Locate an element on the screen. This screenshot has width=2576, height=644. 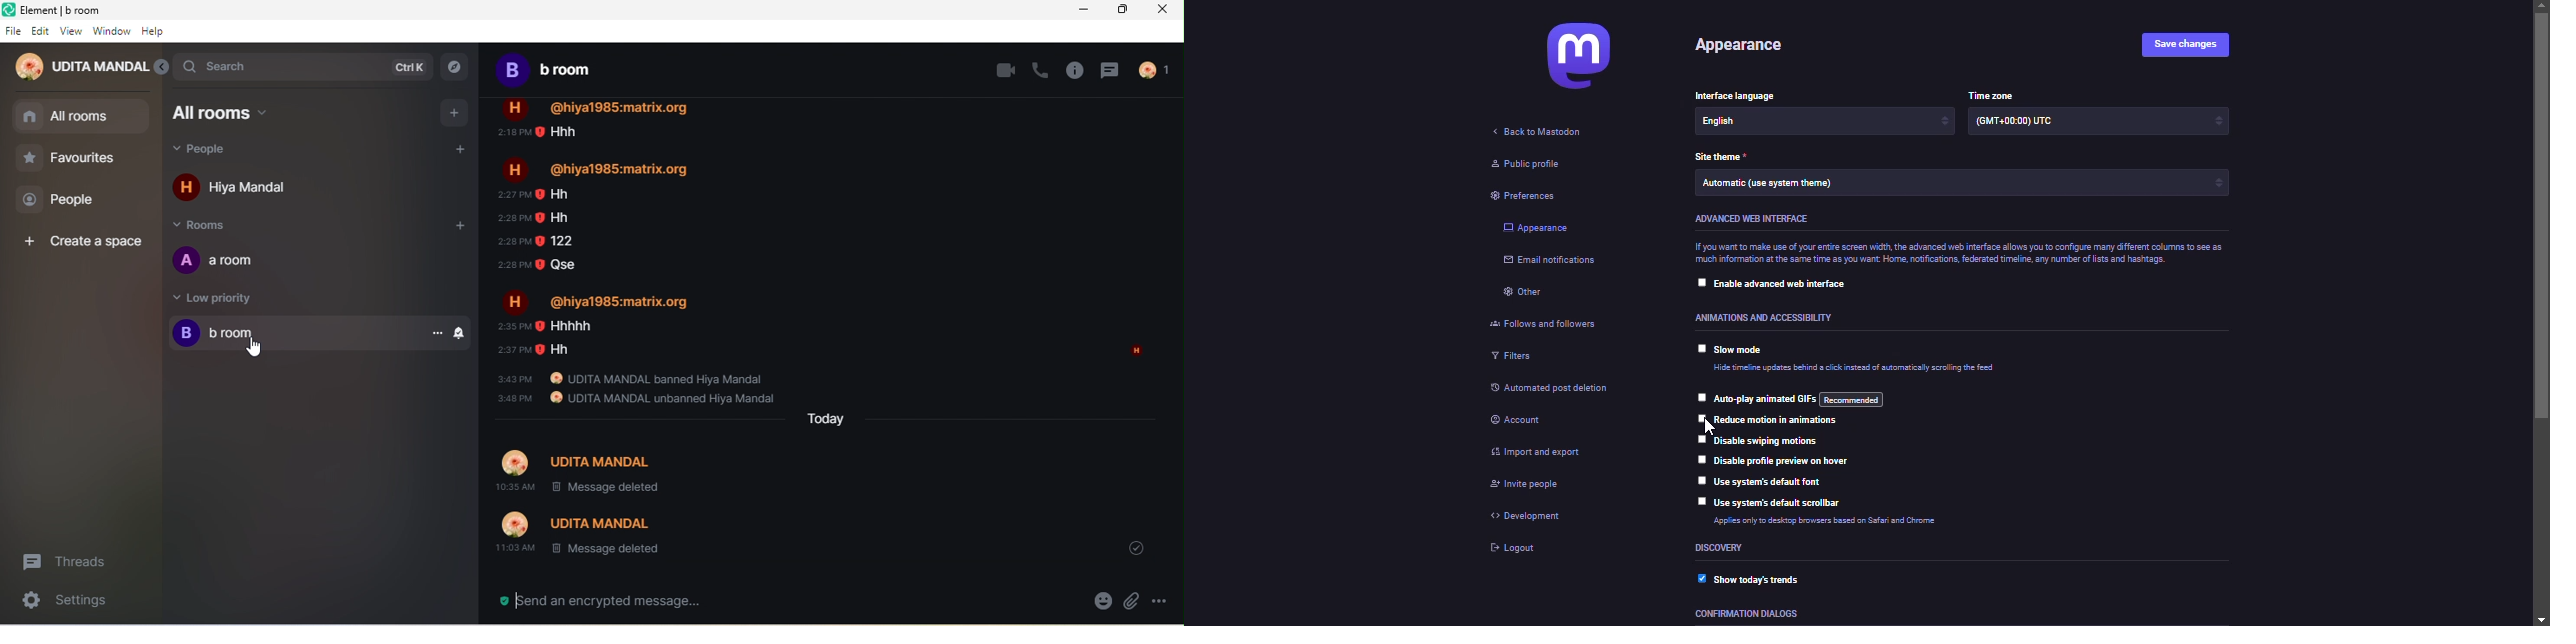
auto play animated gif's is located at coordinates (1799, 399).